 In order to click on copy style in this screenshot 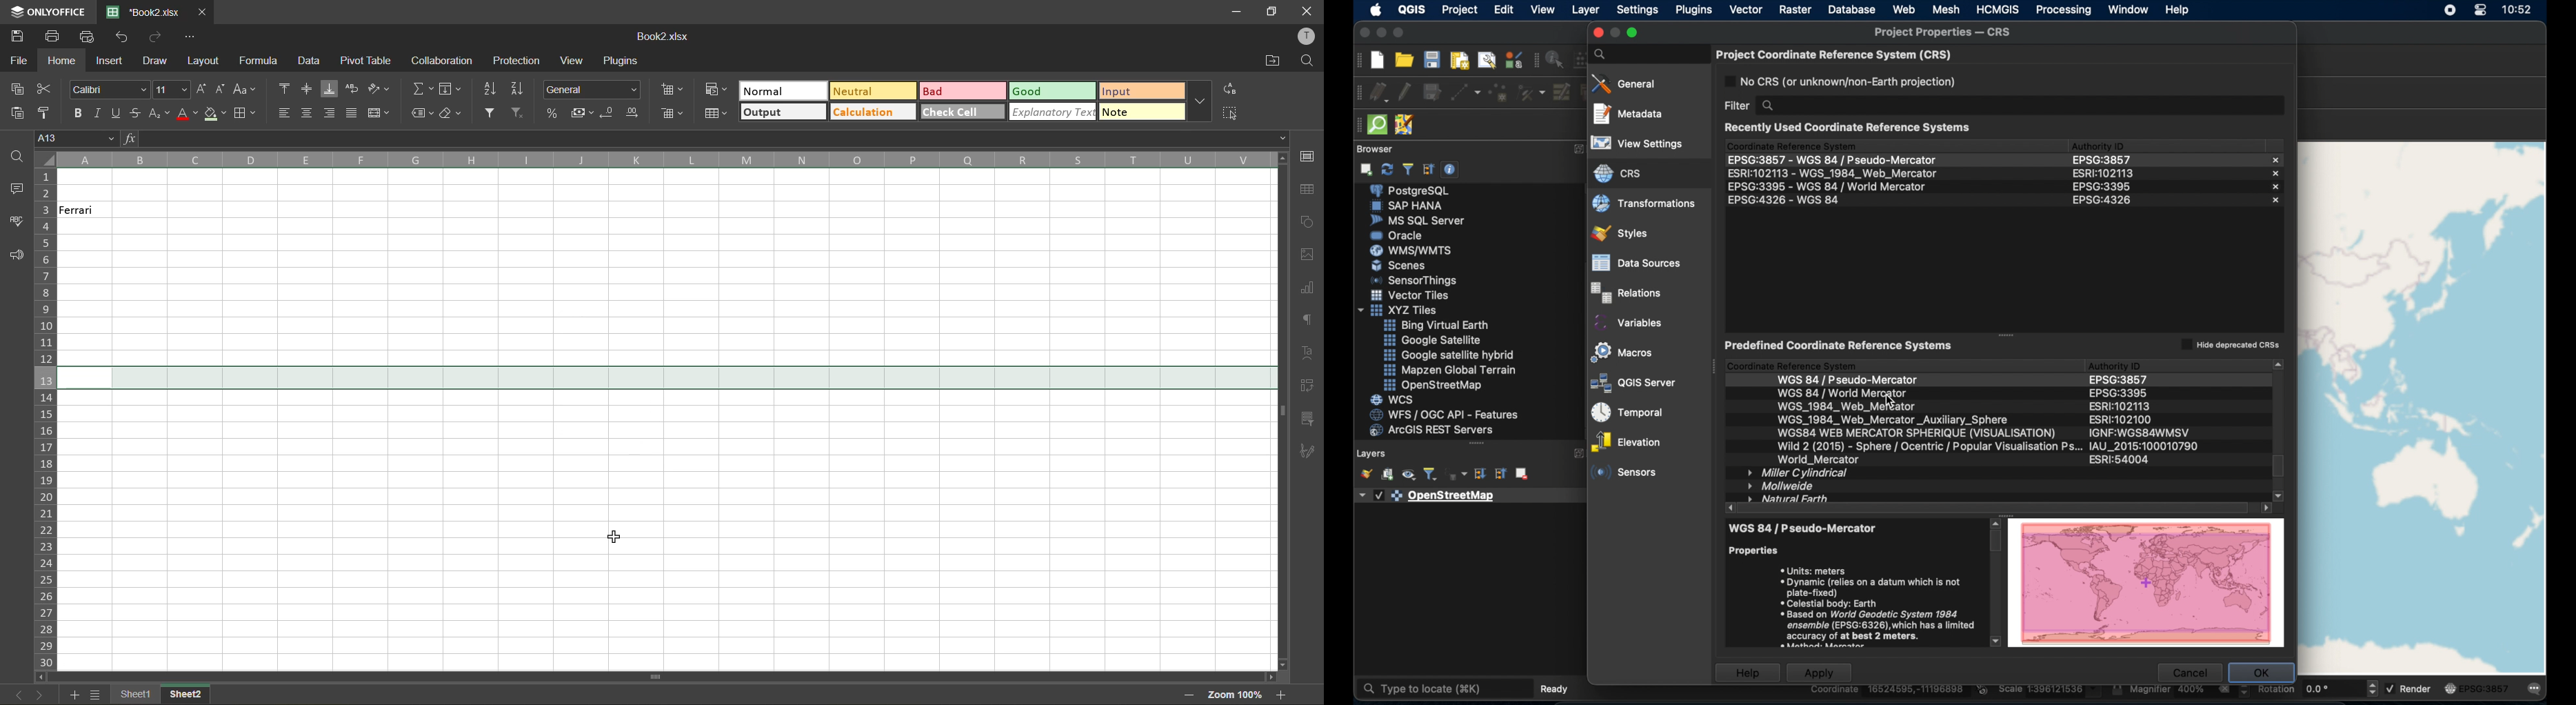, I will do `click(48, 110)`.